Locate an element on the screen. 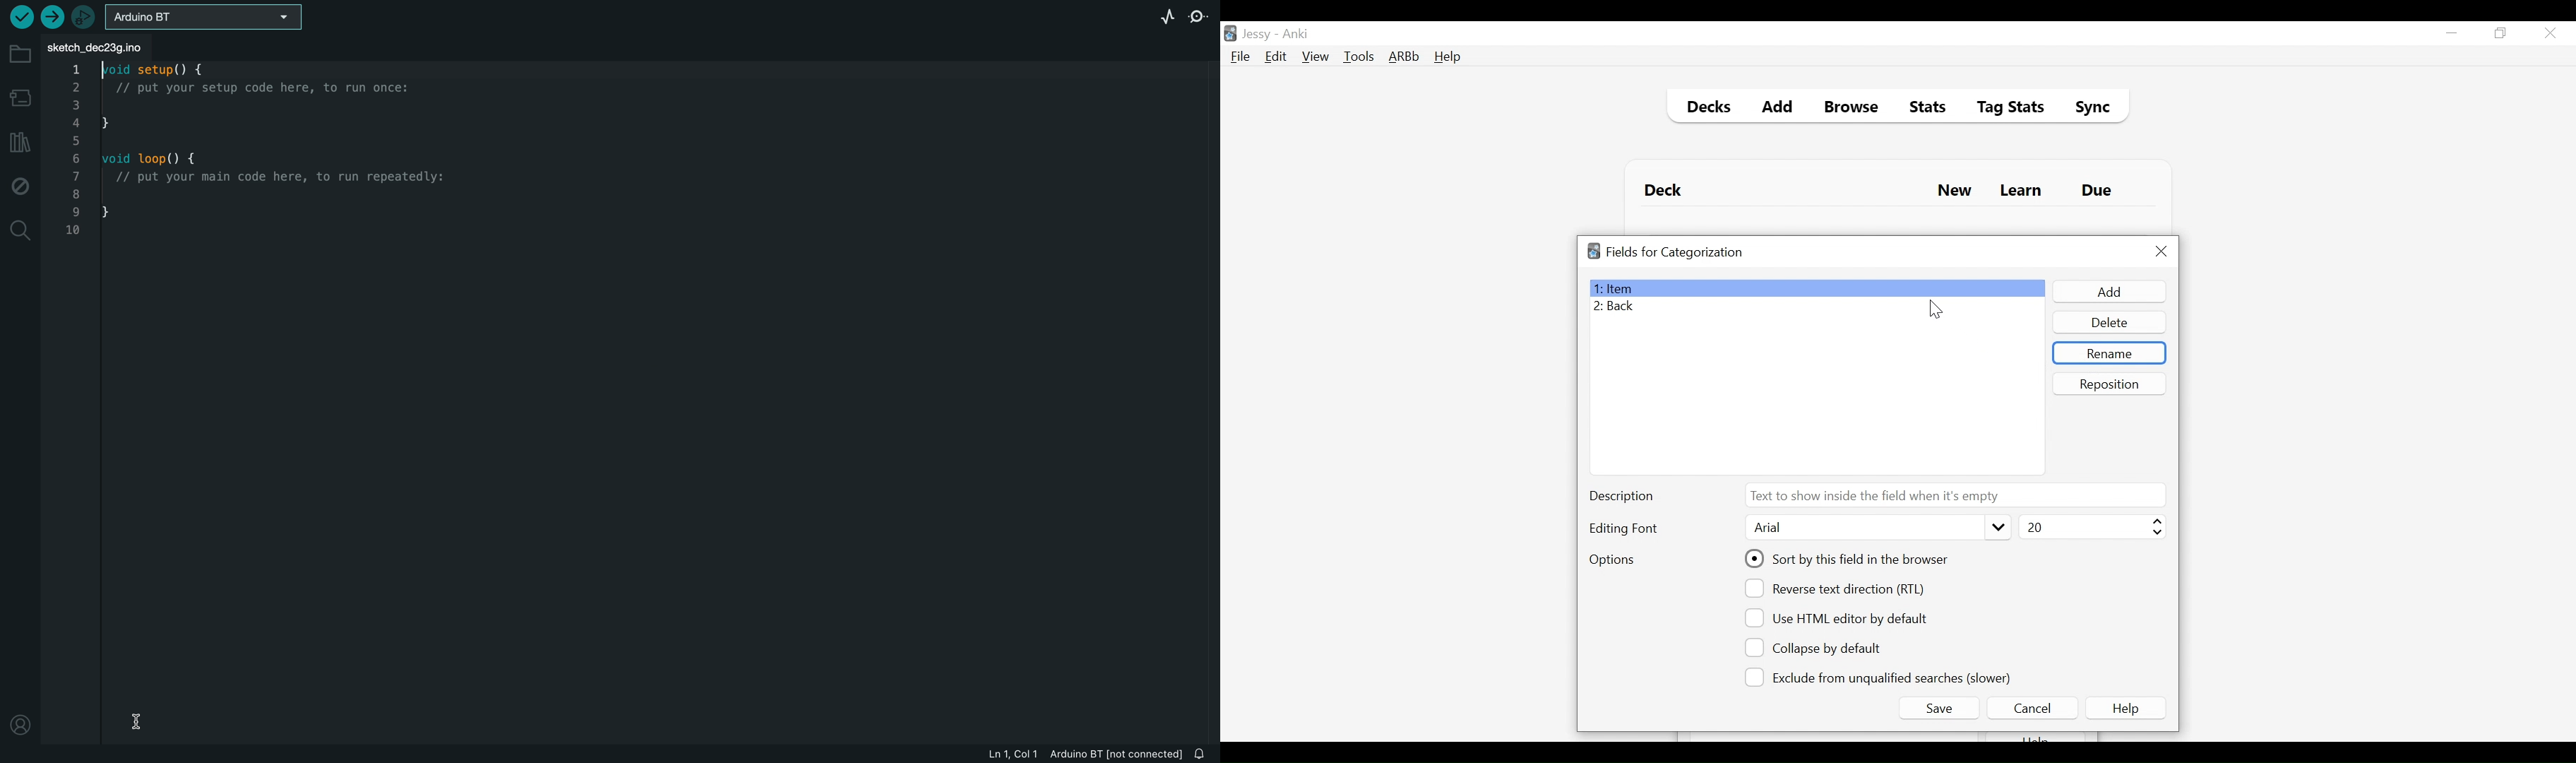 The image size is (2576, 784). Add is located at coordinates (2108, 292).